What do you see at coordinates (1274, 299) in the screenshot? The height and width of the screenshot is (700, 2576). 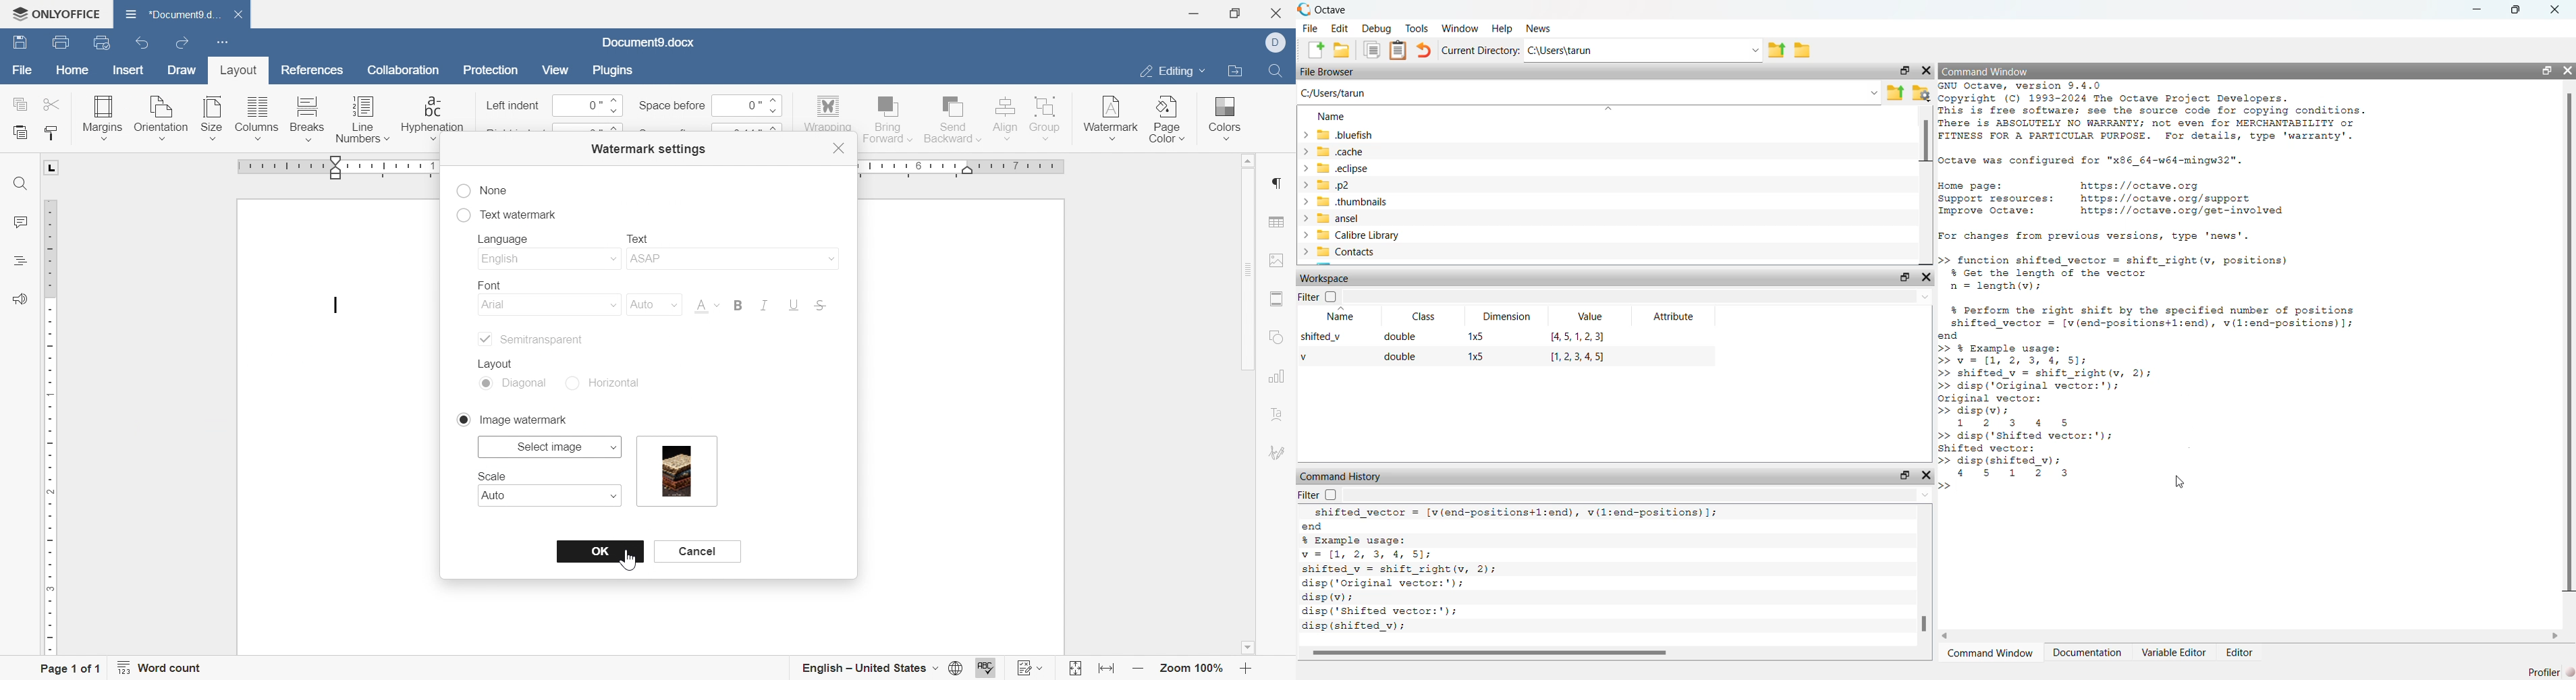 I see `header and footer settings` at bounding box center [1274, 299].